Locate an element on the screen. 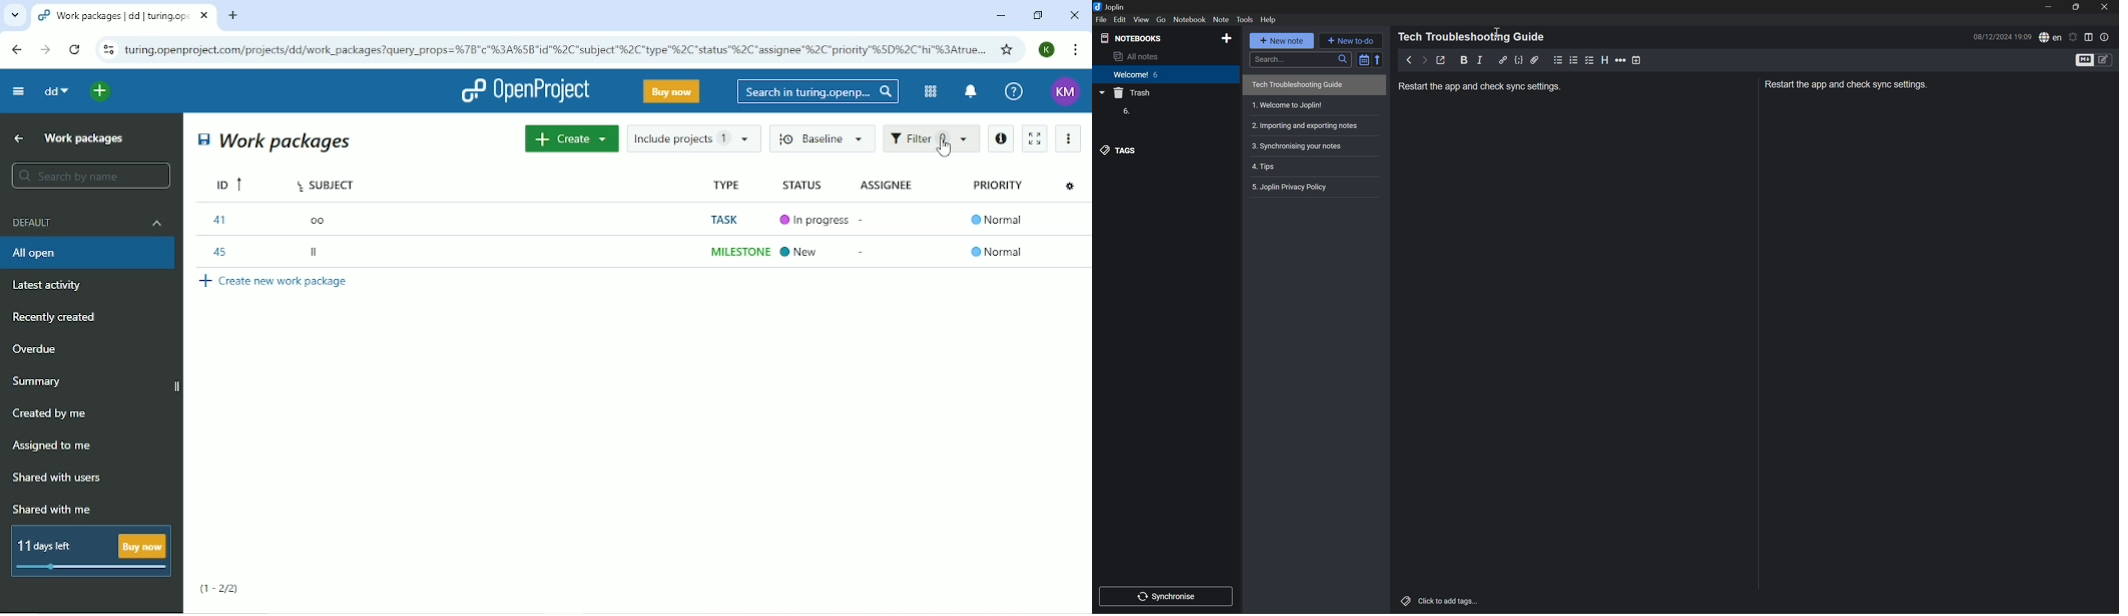 Image resolution: width=2128 pixels, height=616 pixels. Recently created is located at coordinates (58, 317).